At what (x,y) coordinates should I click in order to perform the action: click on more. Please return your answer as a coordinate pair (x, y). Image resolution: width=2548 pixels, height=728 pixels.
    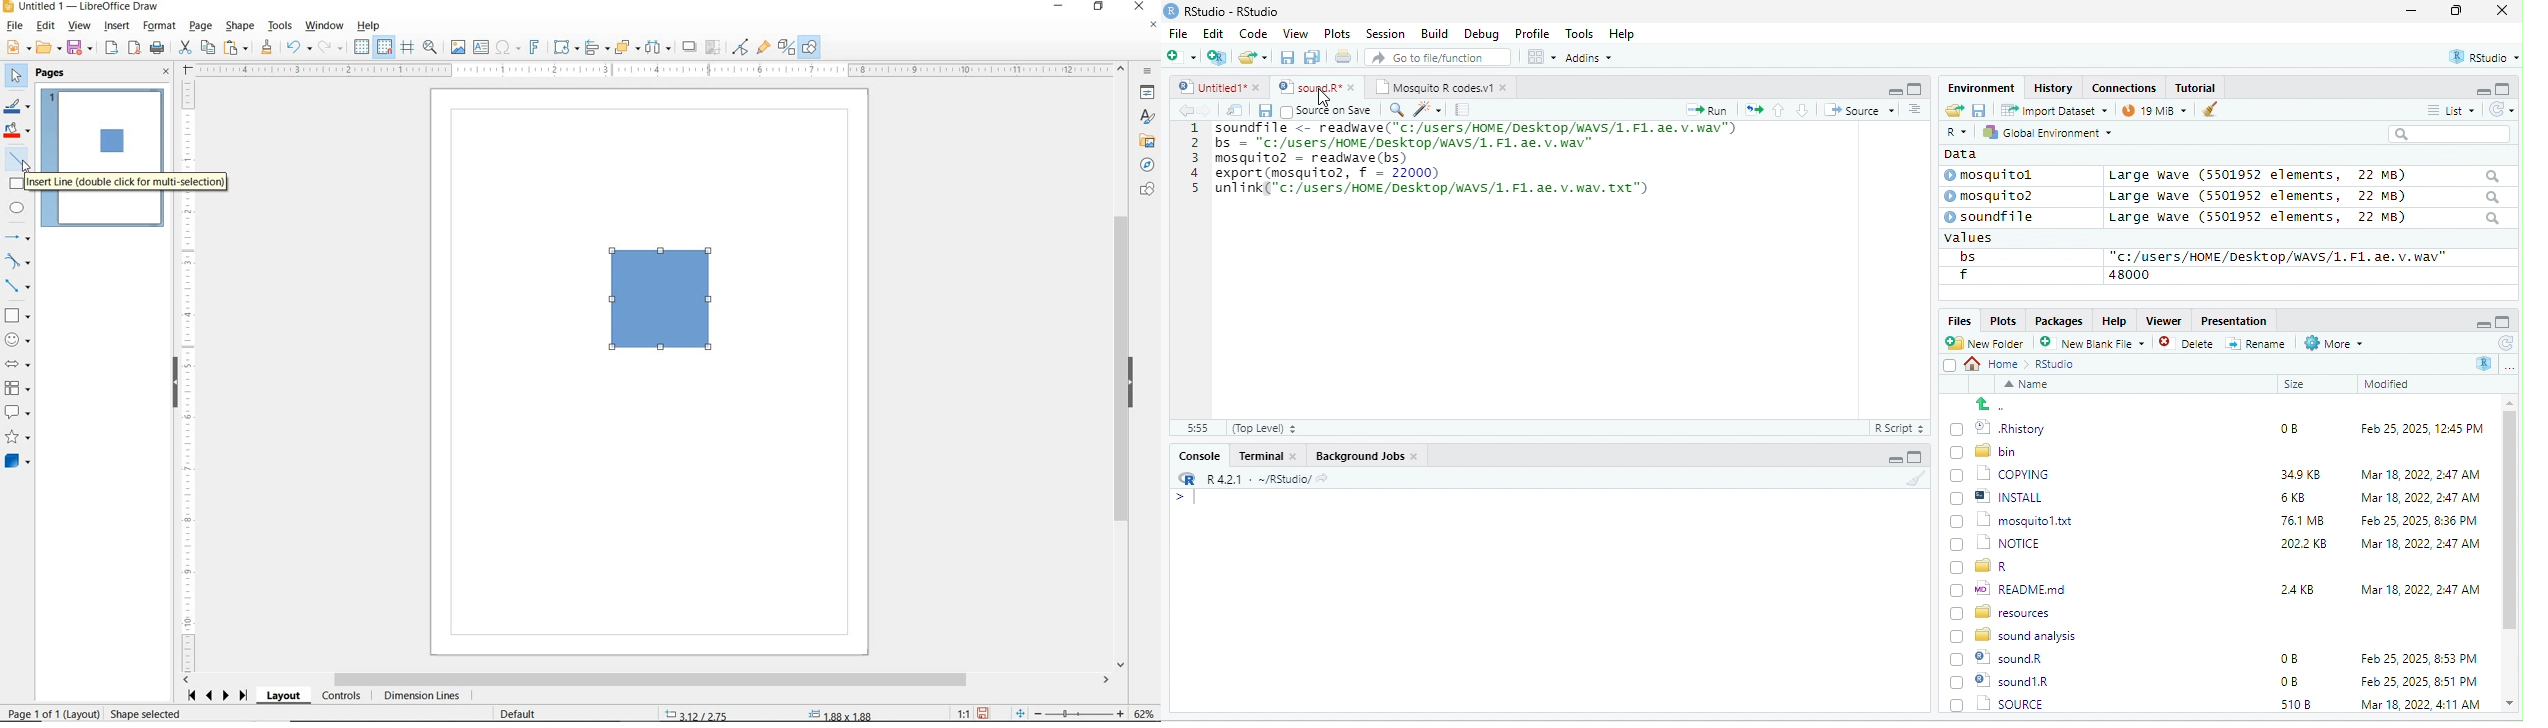
    Looking at the image, I should click on (2509, 366).